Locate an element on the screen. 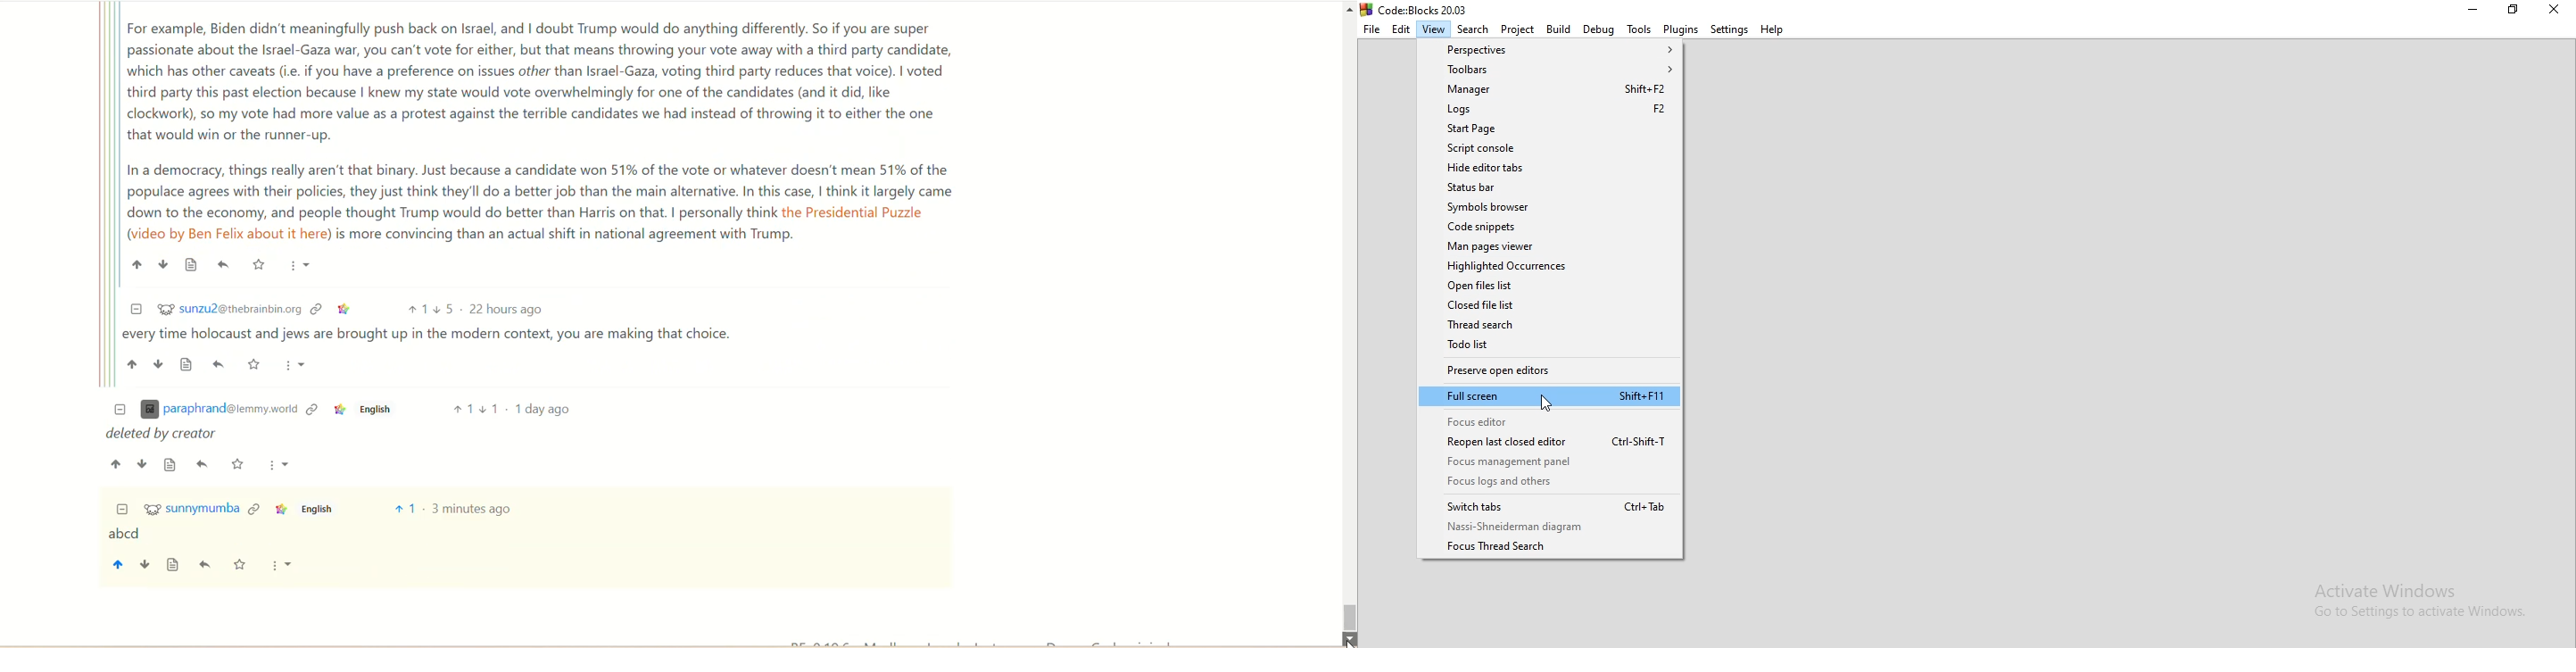 The height and width of the screenshot is (672, 2576). Full screen is located at coordinates (1549, 395).